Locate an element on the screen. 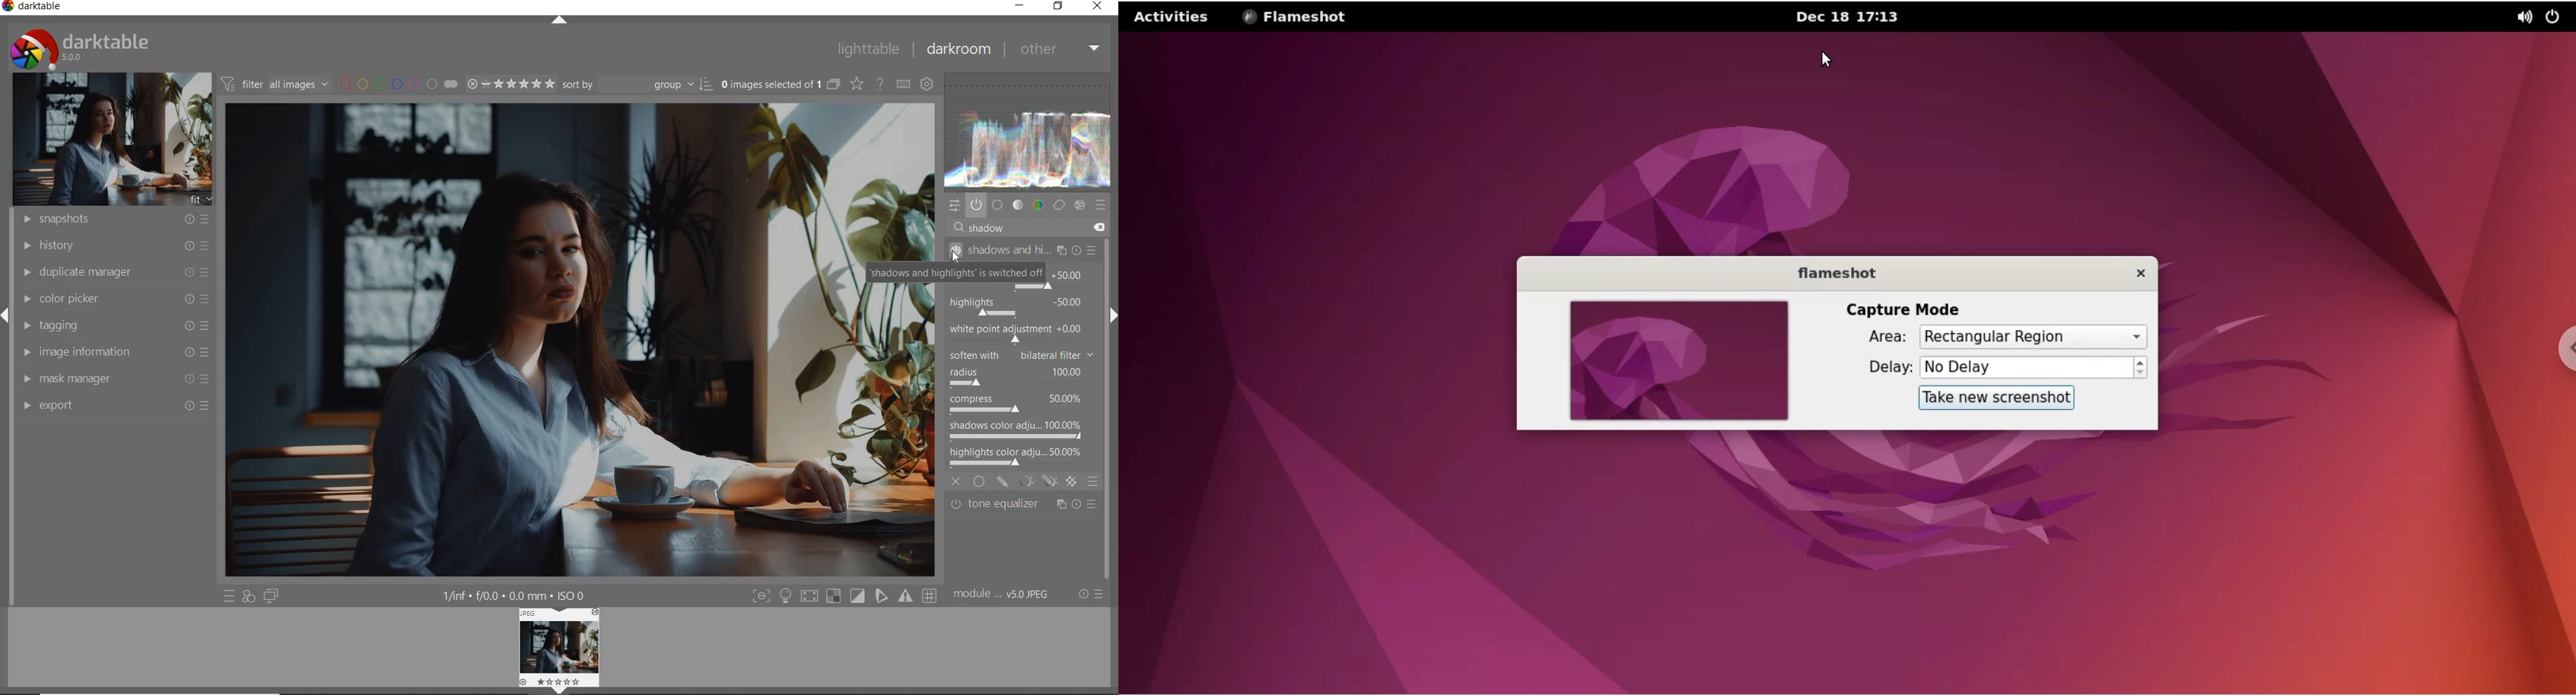 This screenshot has height=700, width=2576. compress is located at coordinates (1018, 405).